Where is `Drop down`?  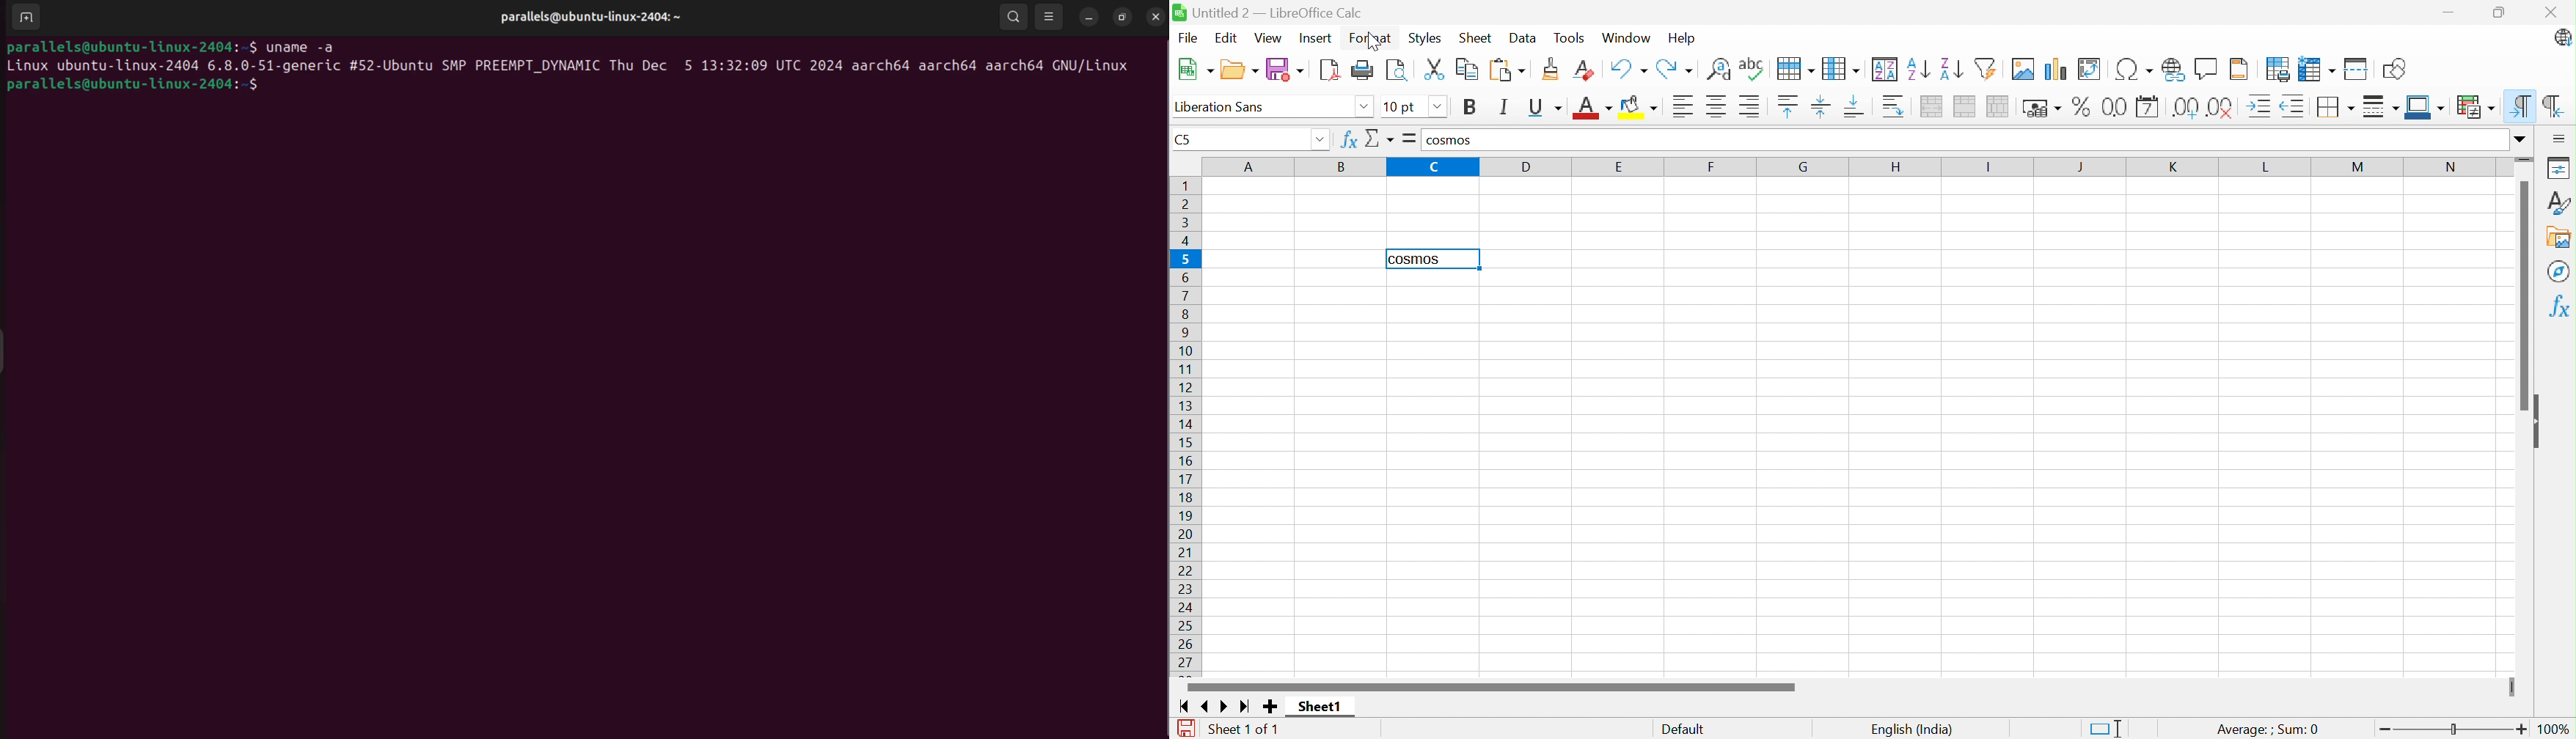 Drop down is located at coordinates (1365, 107).